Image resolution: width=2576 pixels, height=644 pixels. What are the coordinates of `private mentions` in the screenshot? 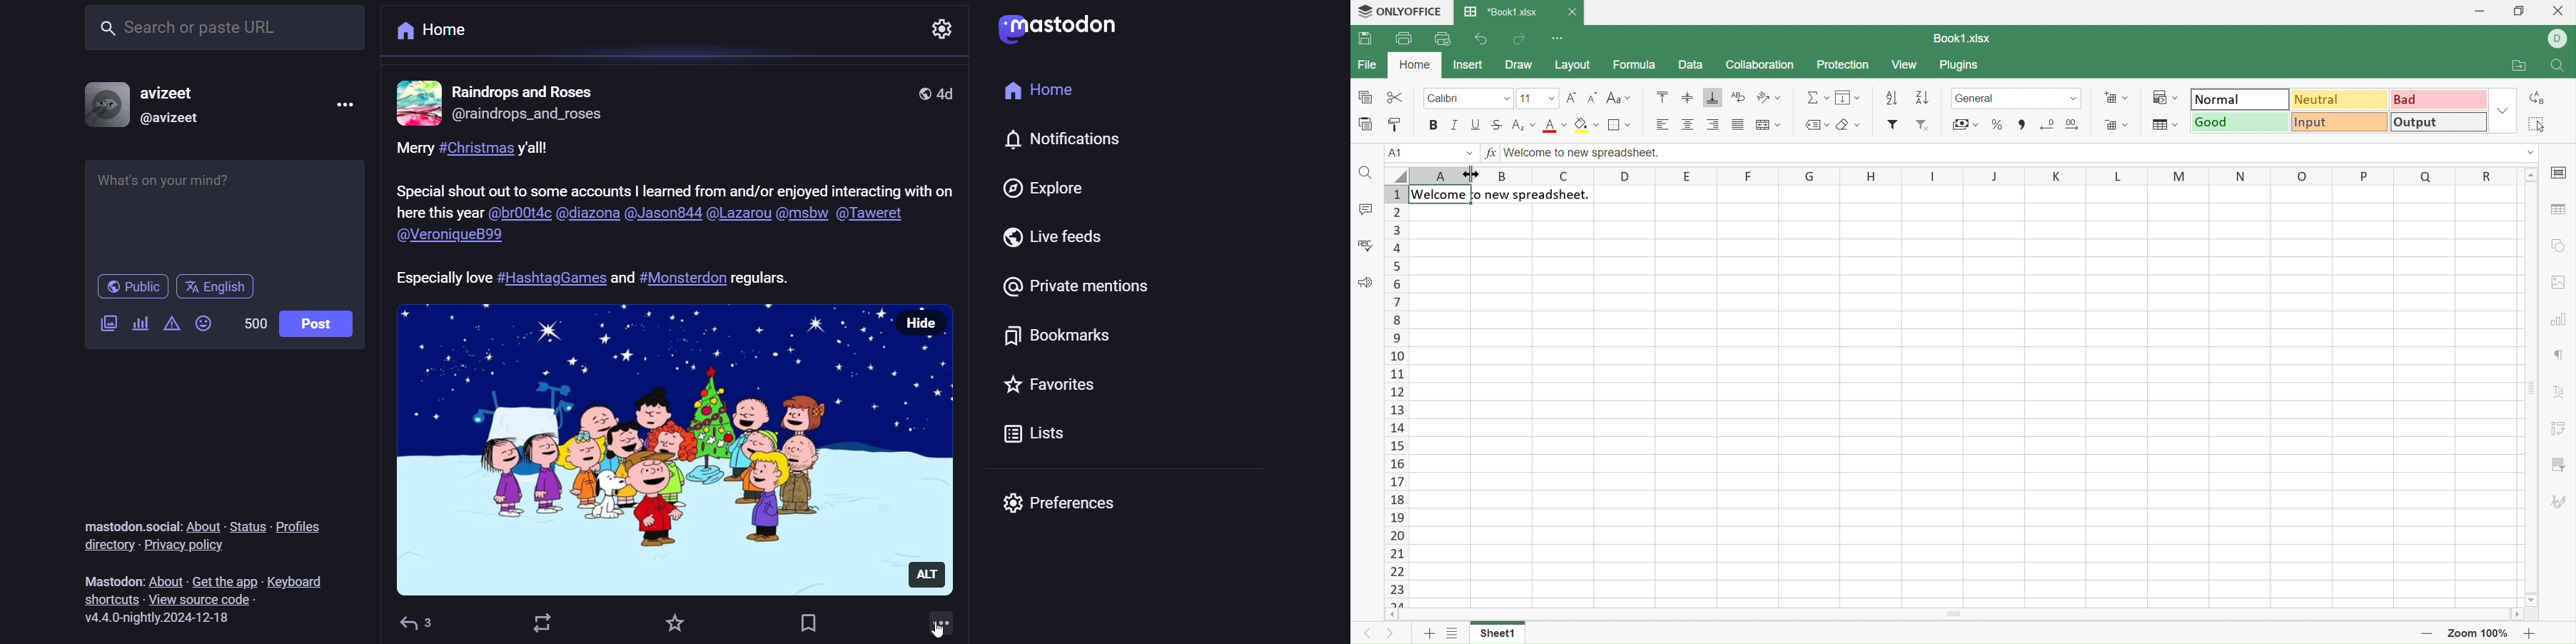 It's located at (1068, 285).